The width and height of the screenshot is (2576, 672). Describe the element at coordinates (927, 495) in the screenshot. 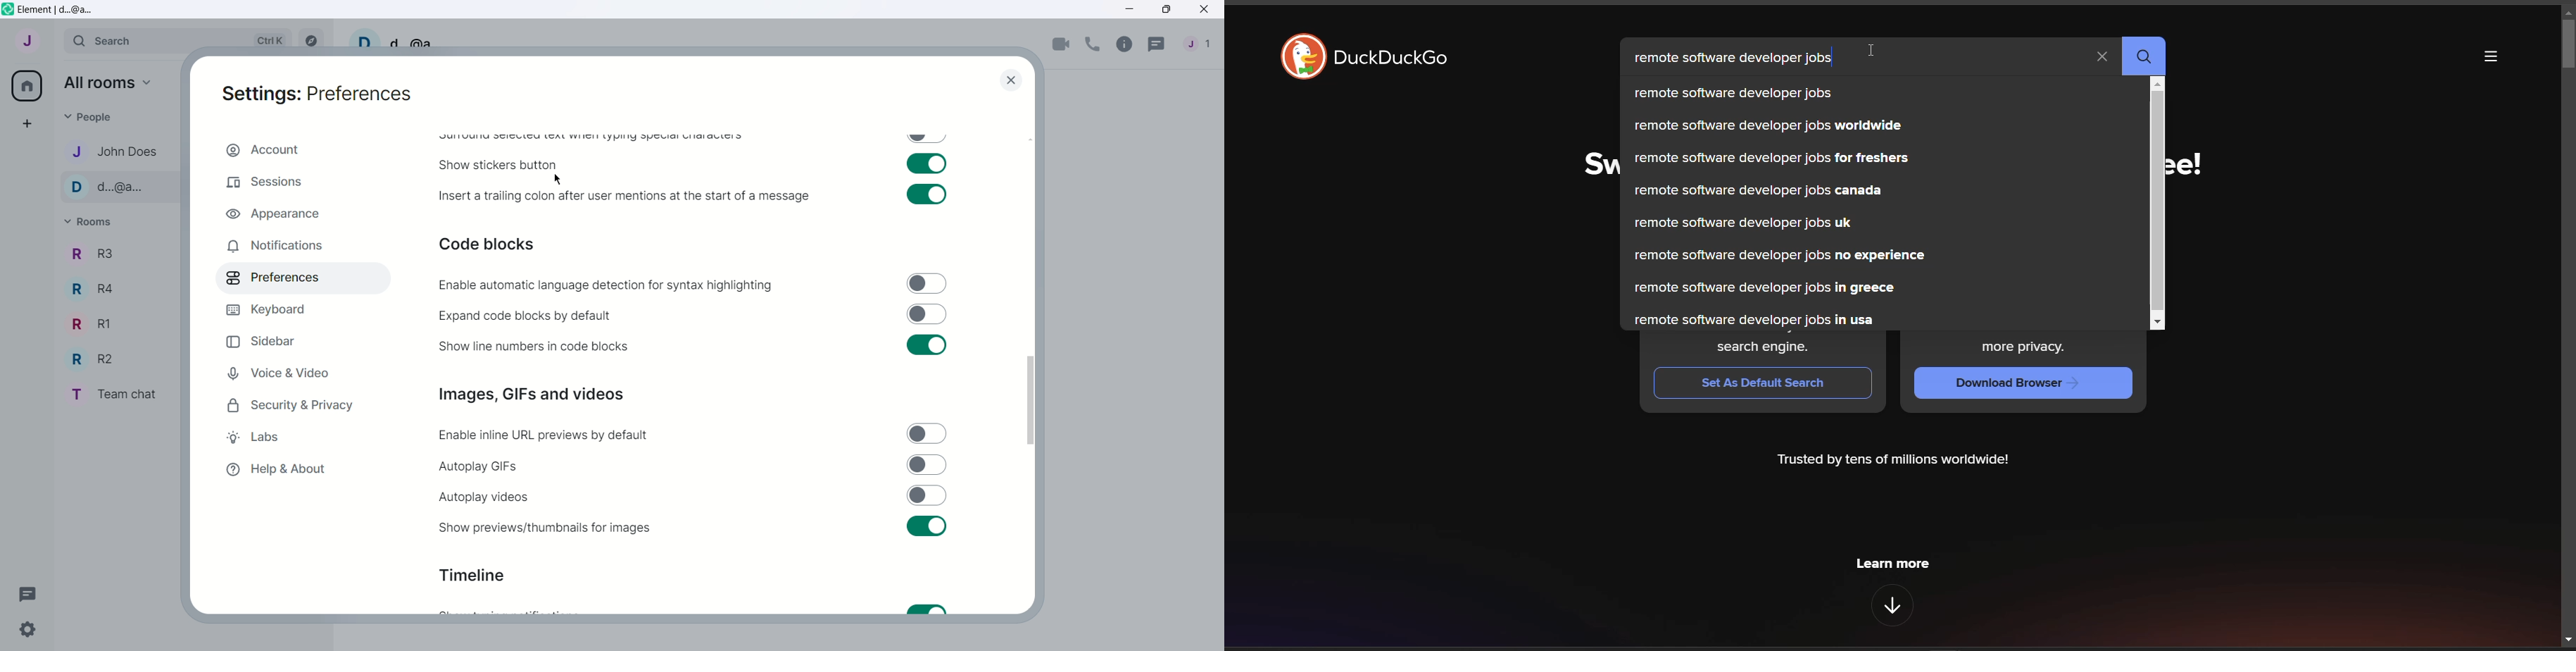

I see `Toggle switch off for autoplay videos` at that location.